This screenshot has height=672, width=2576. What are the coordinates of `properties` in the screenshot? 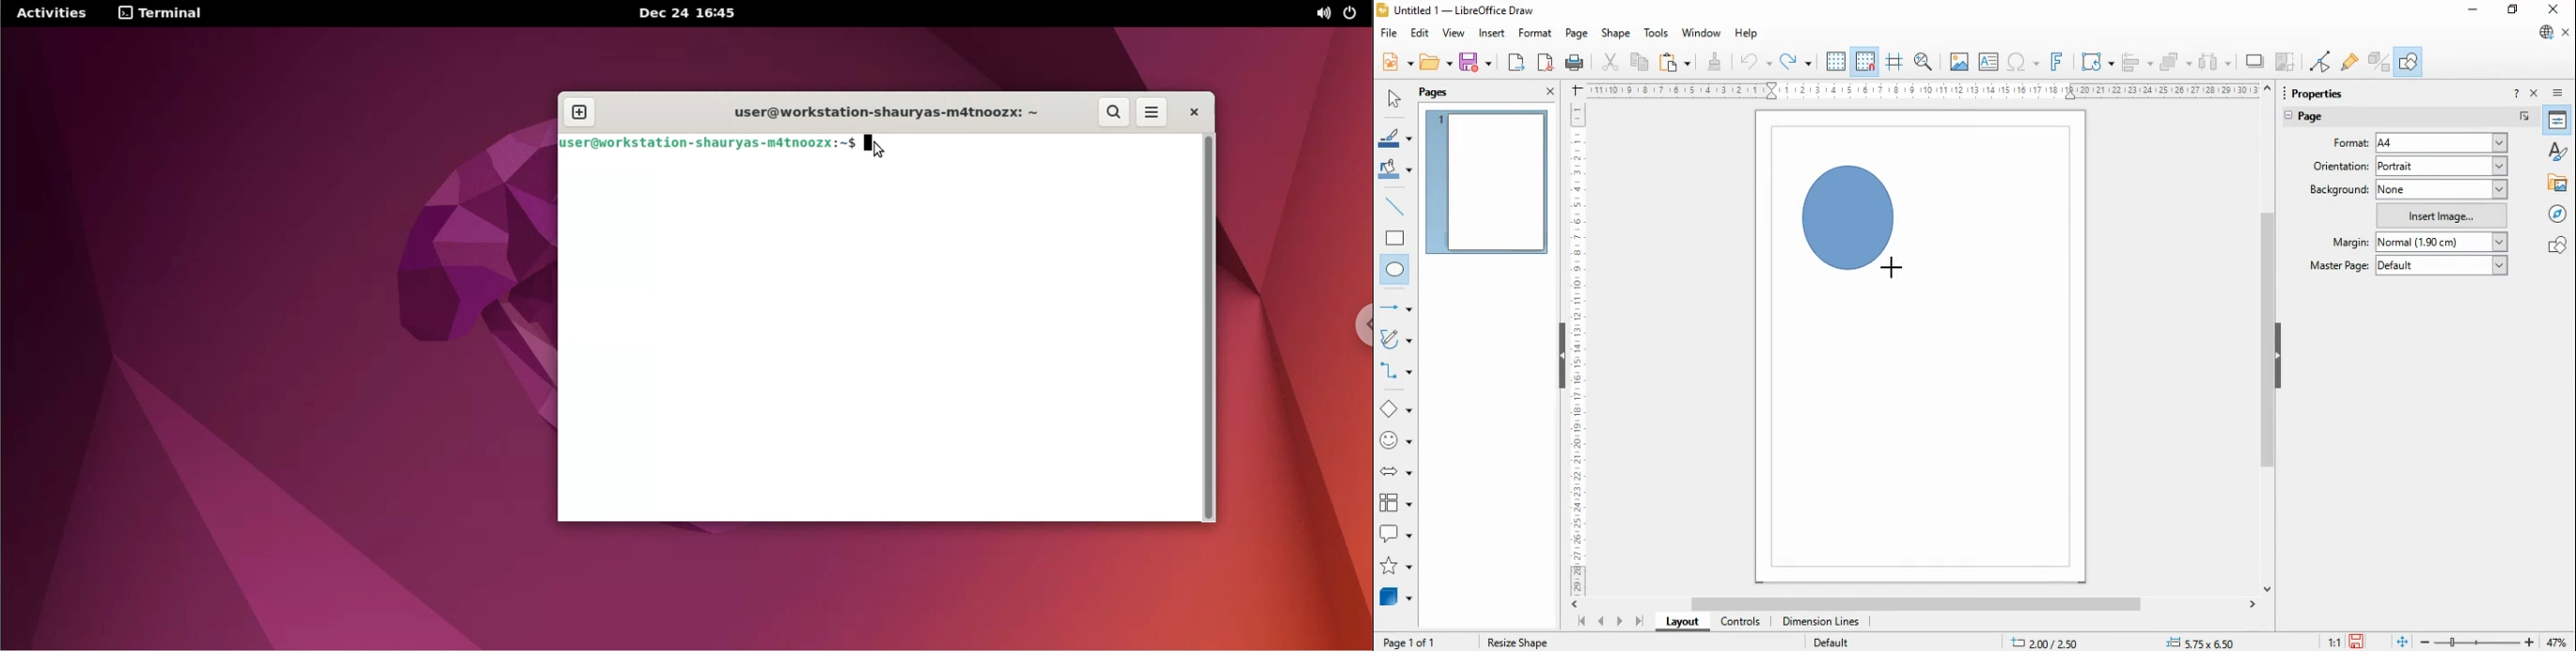 It's located at (2558, 119).